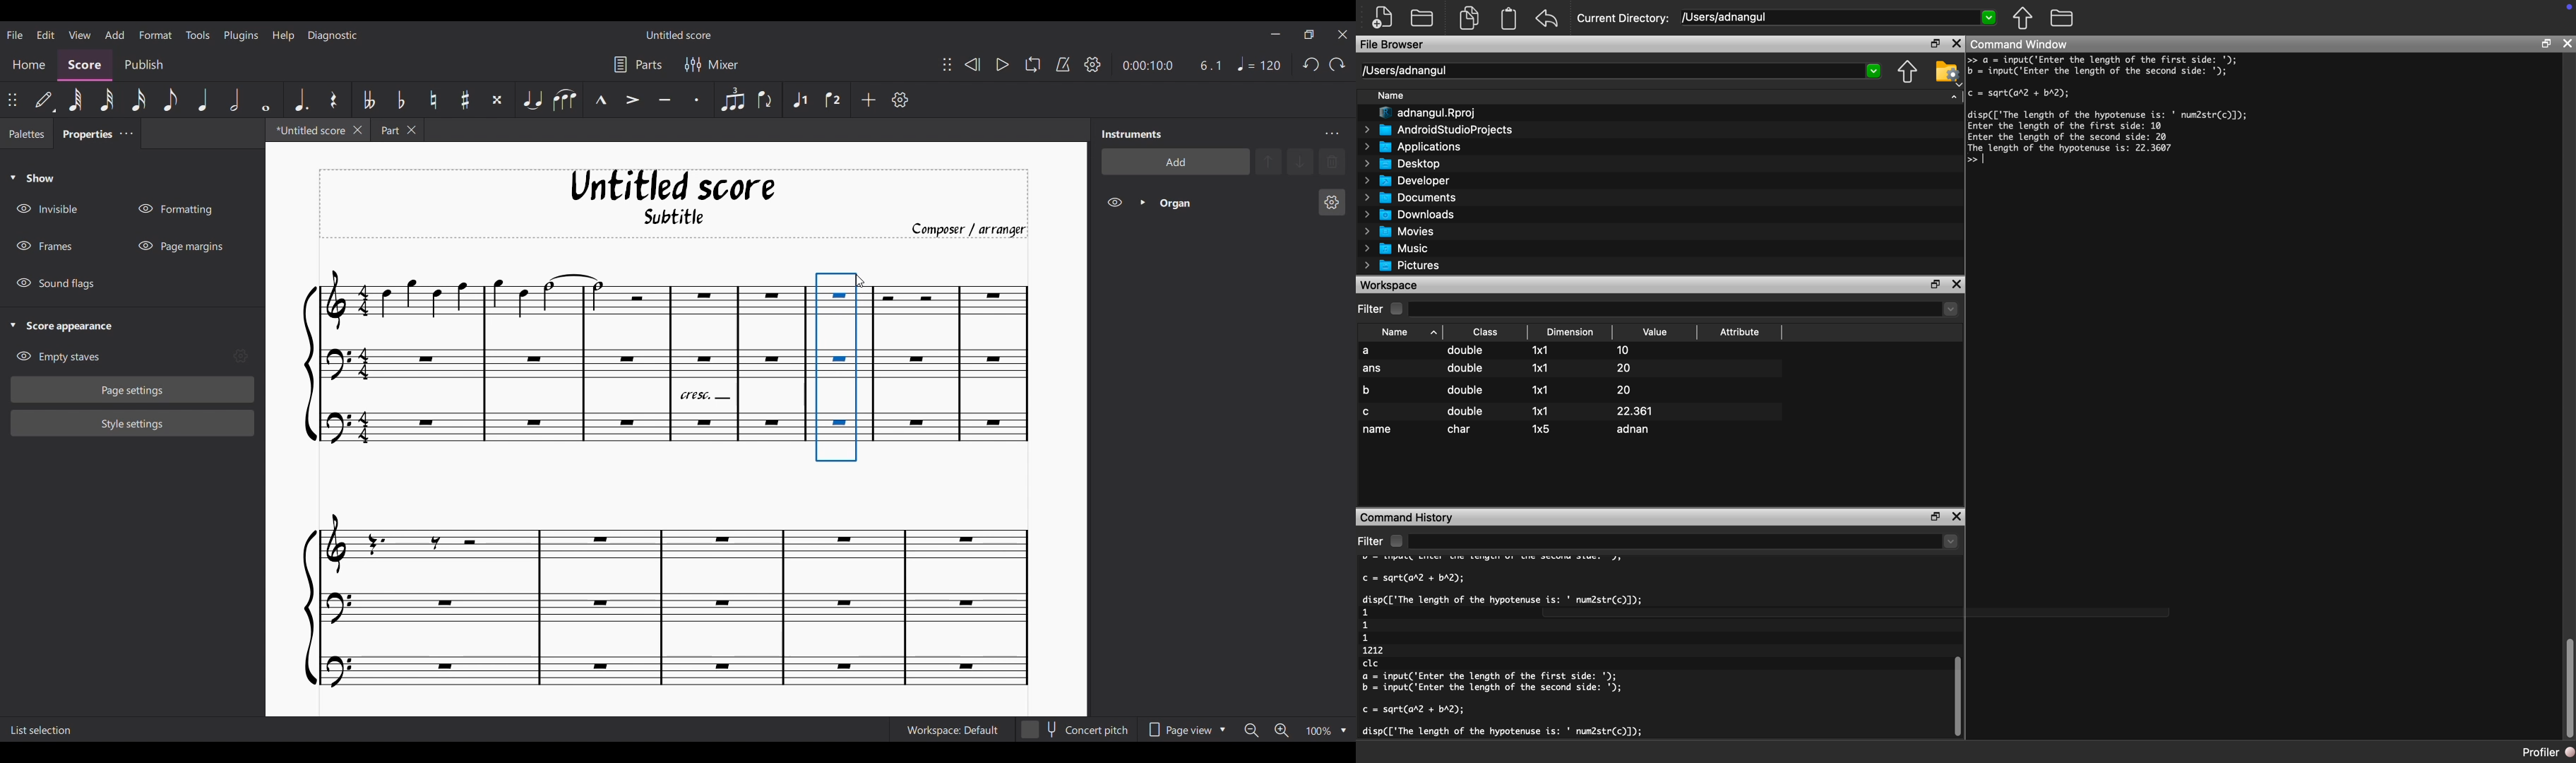  I want to click on Add instrument, so click(1175, 161).